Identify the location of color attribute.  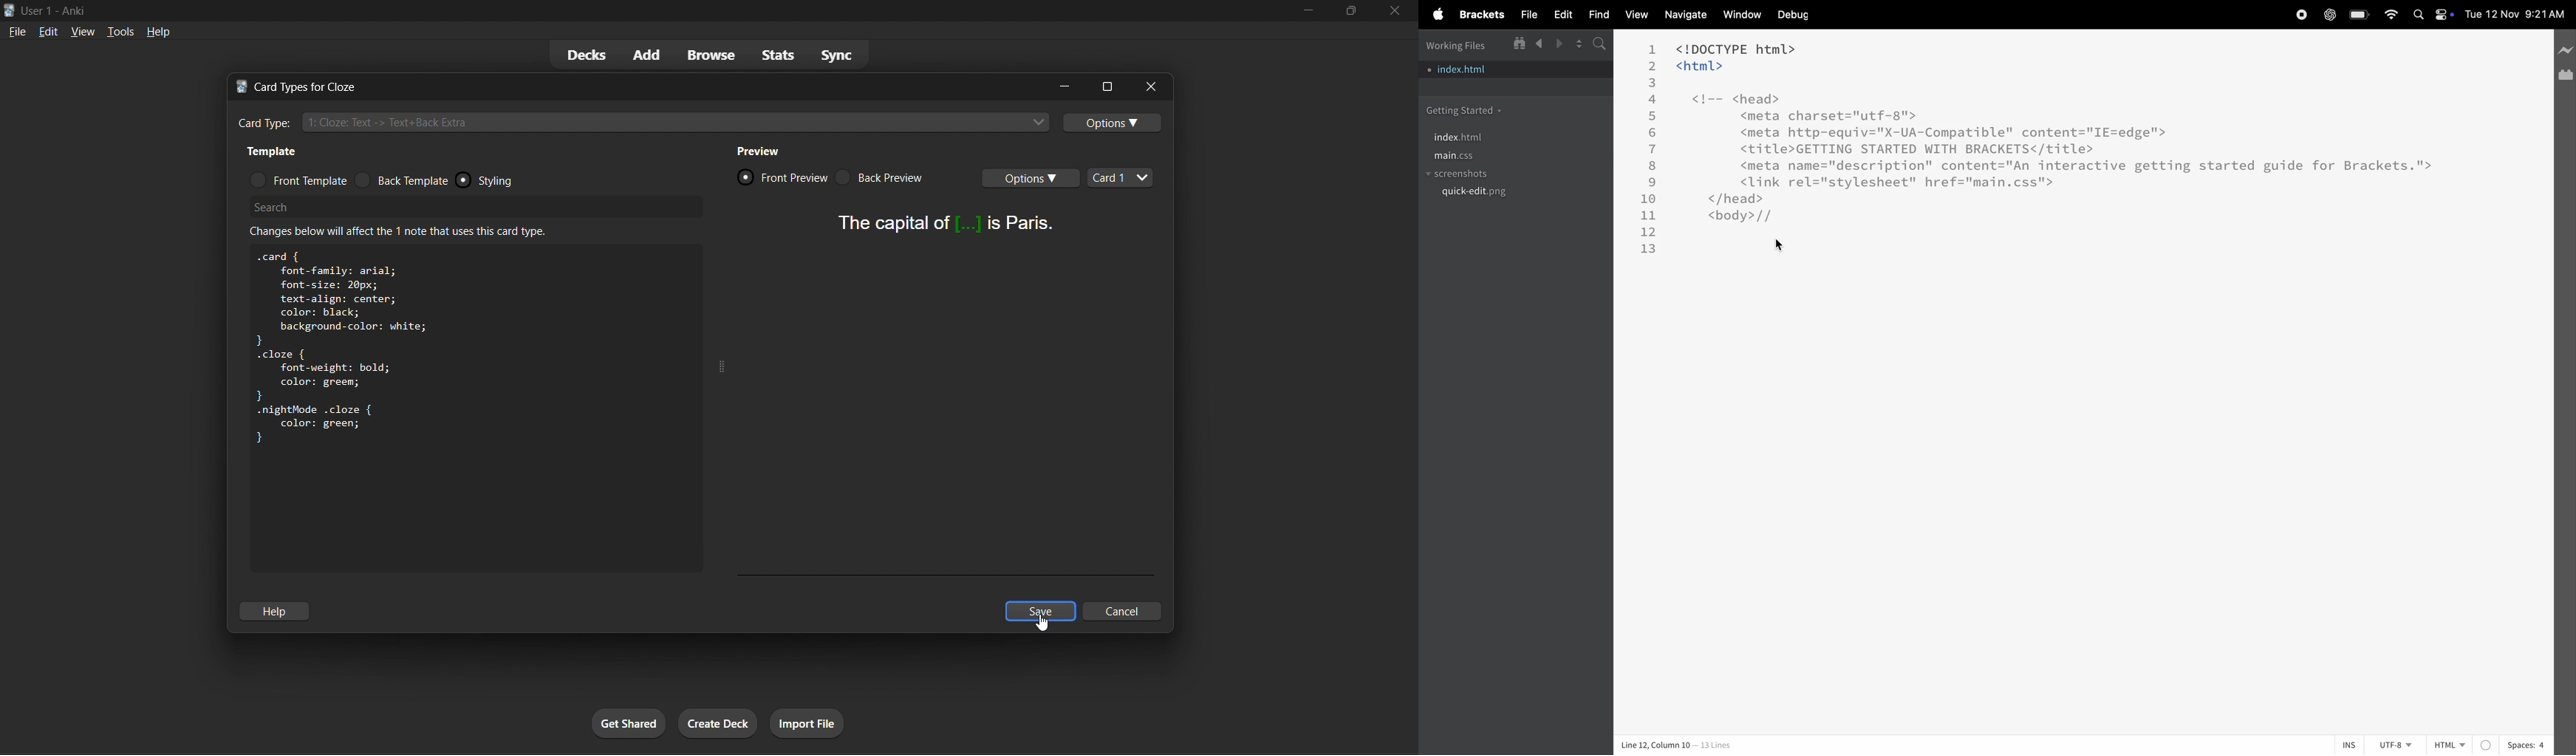
(327, 424).